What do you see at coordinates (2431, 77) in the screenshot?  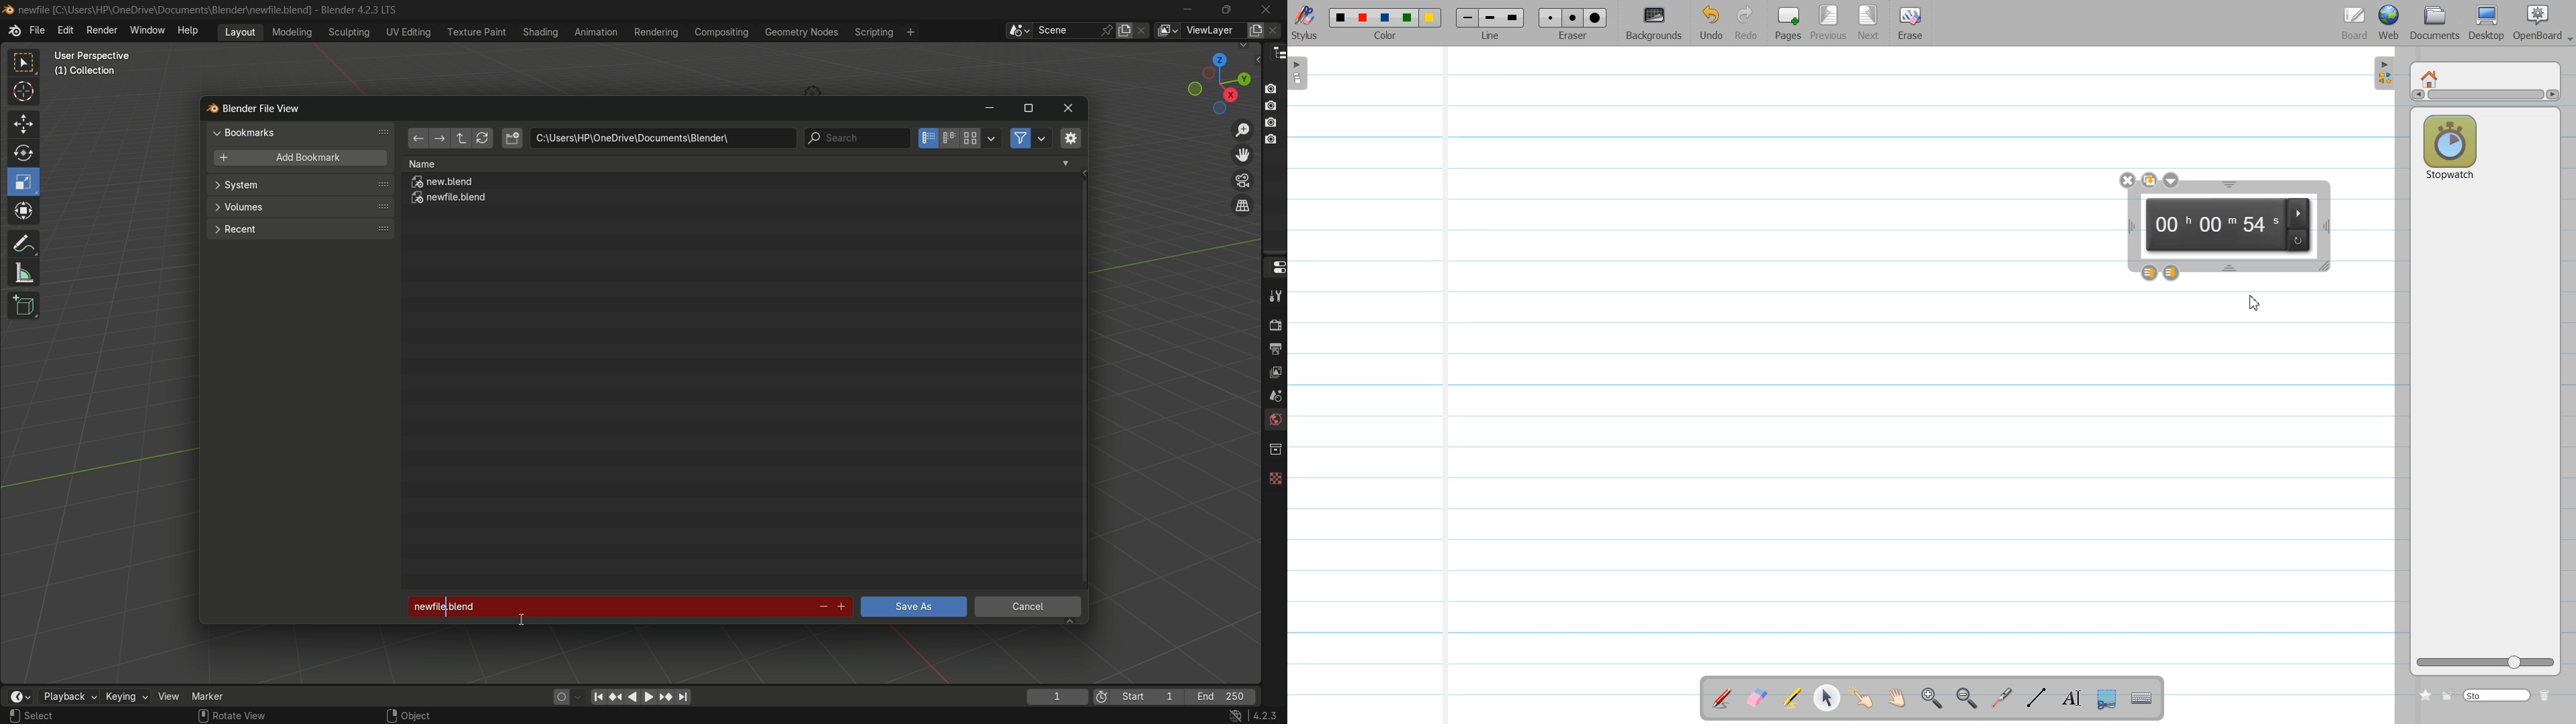 I see `Home window` at bounding box center [2431, 77].